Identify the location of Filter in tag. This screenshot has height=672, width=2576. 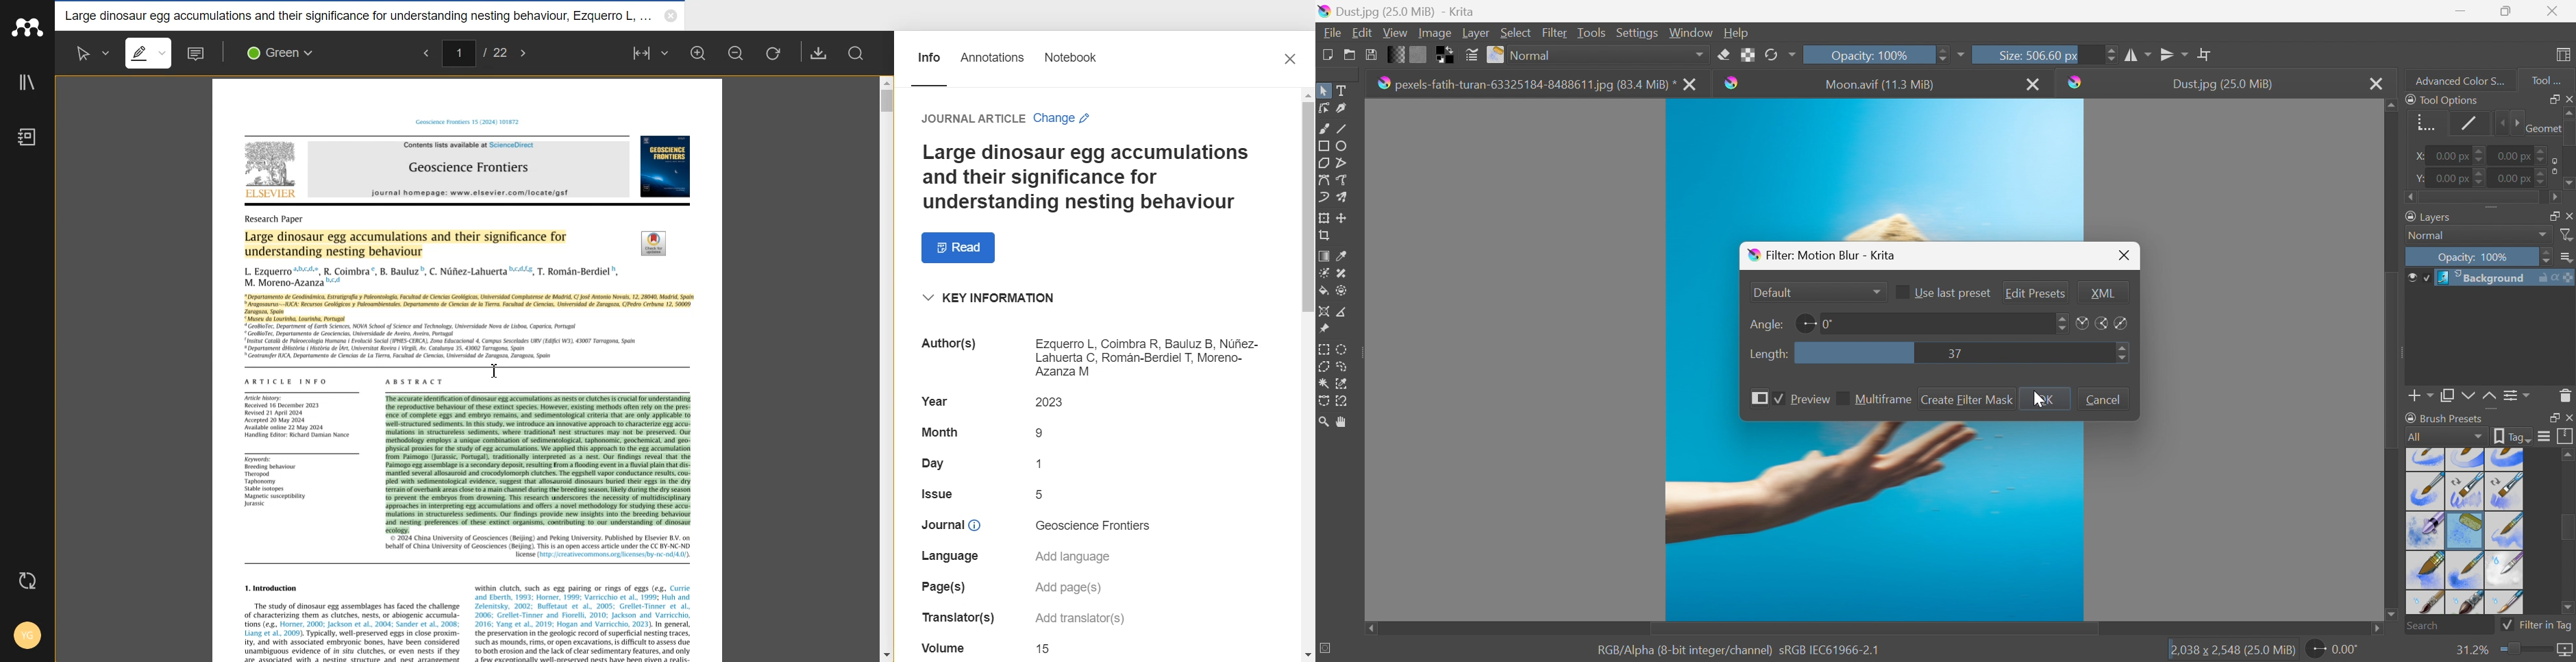
(2537, 625).